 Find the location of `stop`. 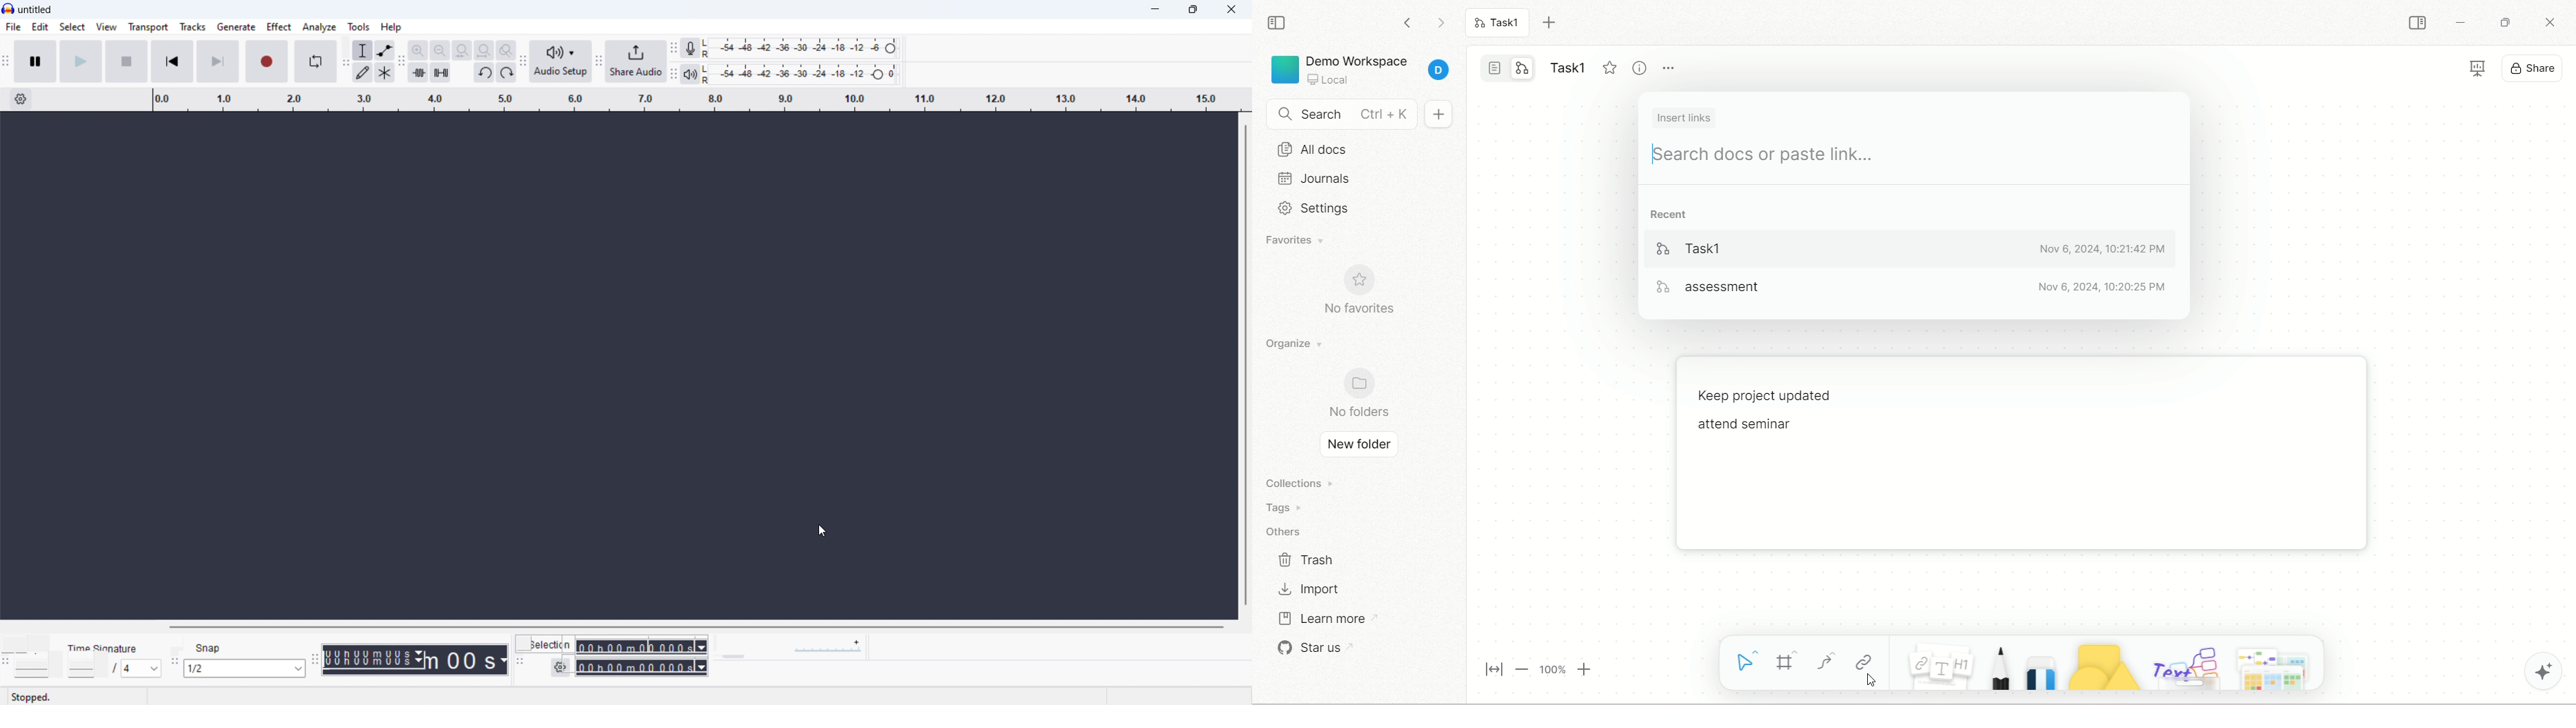

stop is located at coordinates (127, 61).